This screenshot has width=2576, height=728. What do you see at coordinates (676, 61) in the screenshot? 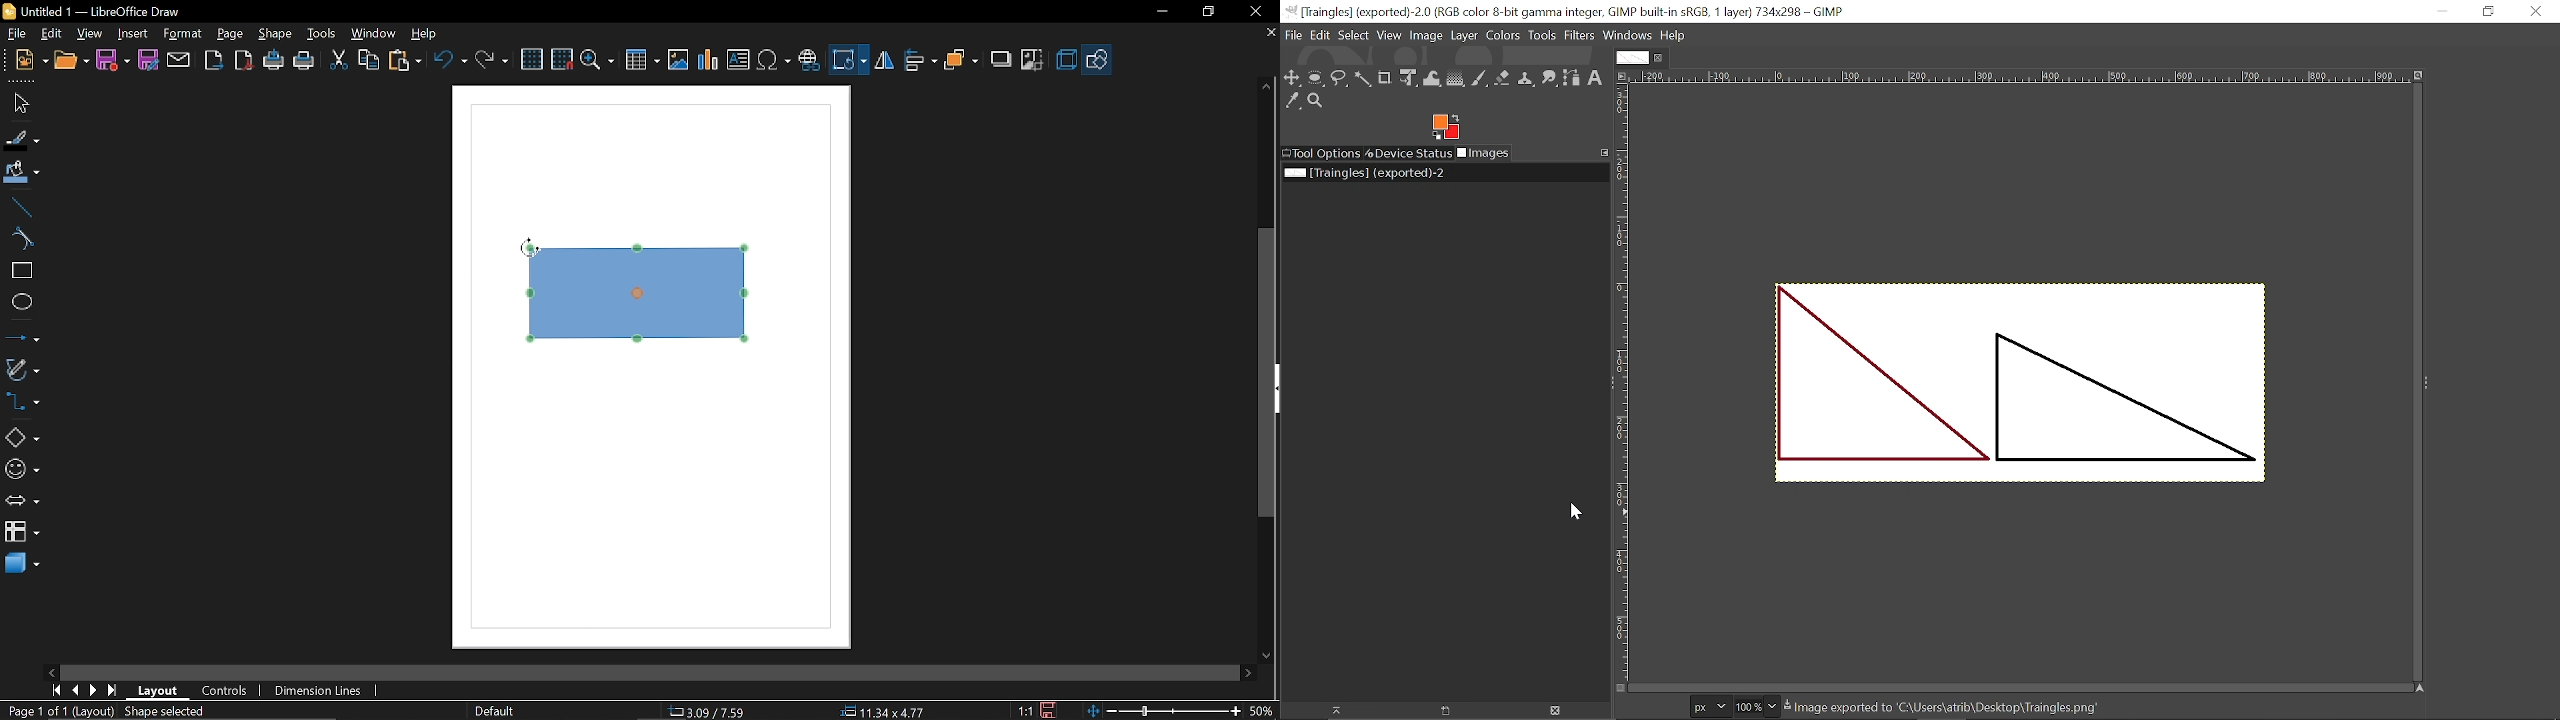
I see `Insert Image` at bounding box center [676, 61].